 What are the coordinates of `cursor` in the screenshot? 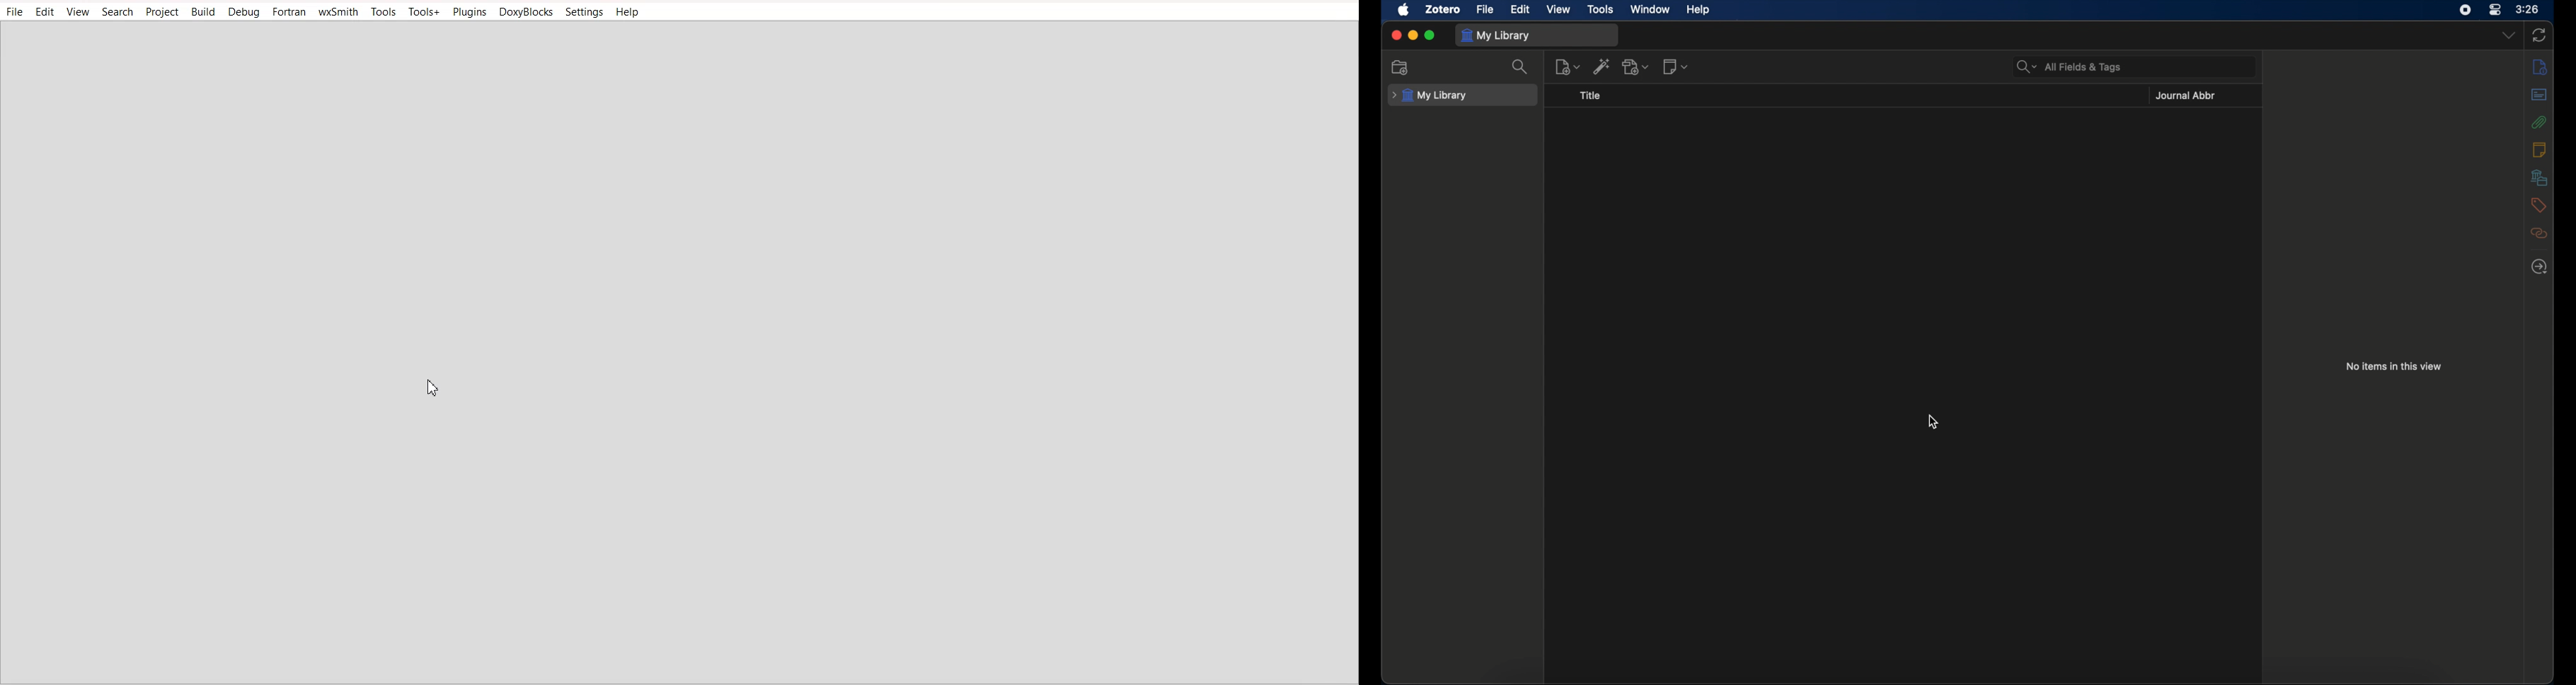 It's located at (1933, 423).